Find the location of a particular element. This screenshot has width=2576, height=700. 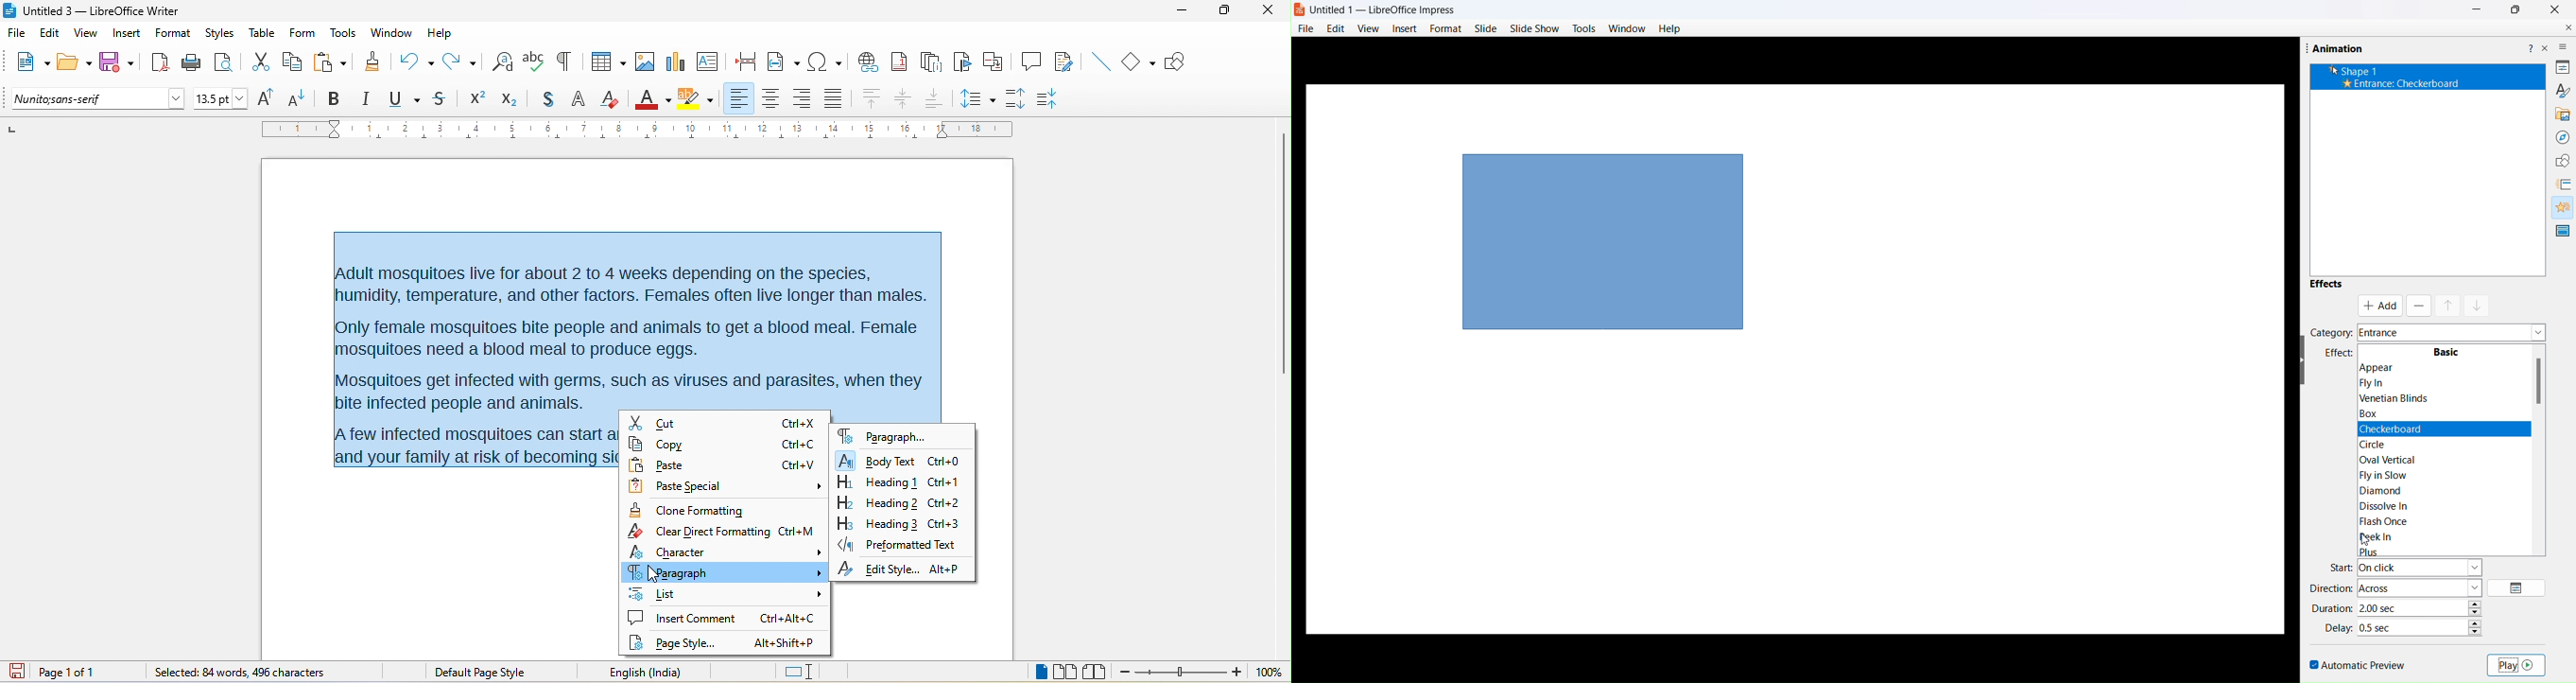

align bottom is located at coordinates (935, 97).